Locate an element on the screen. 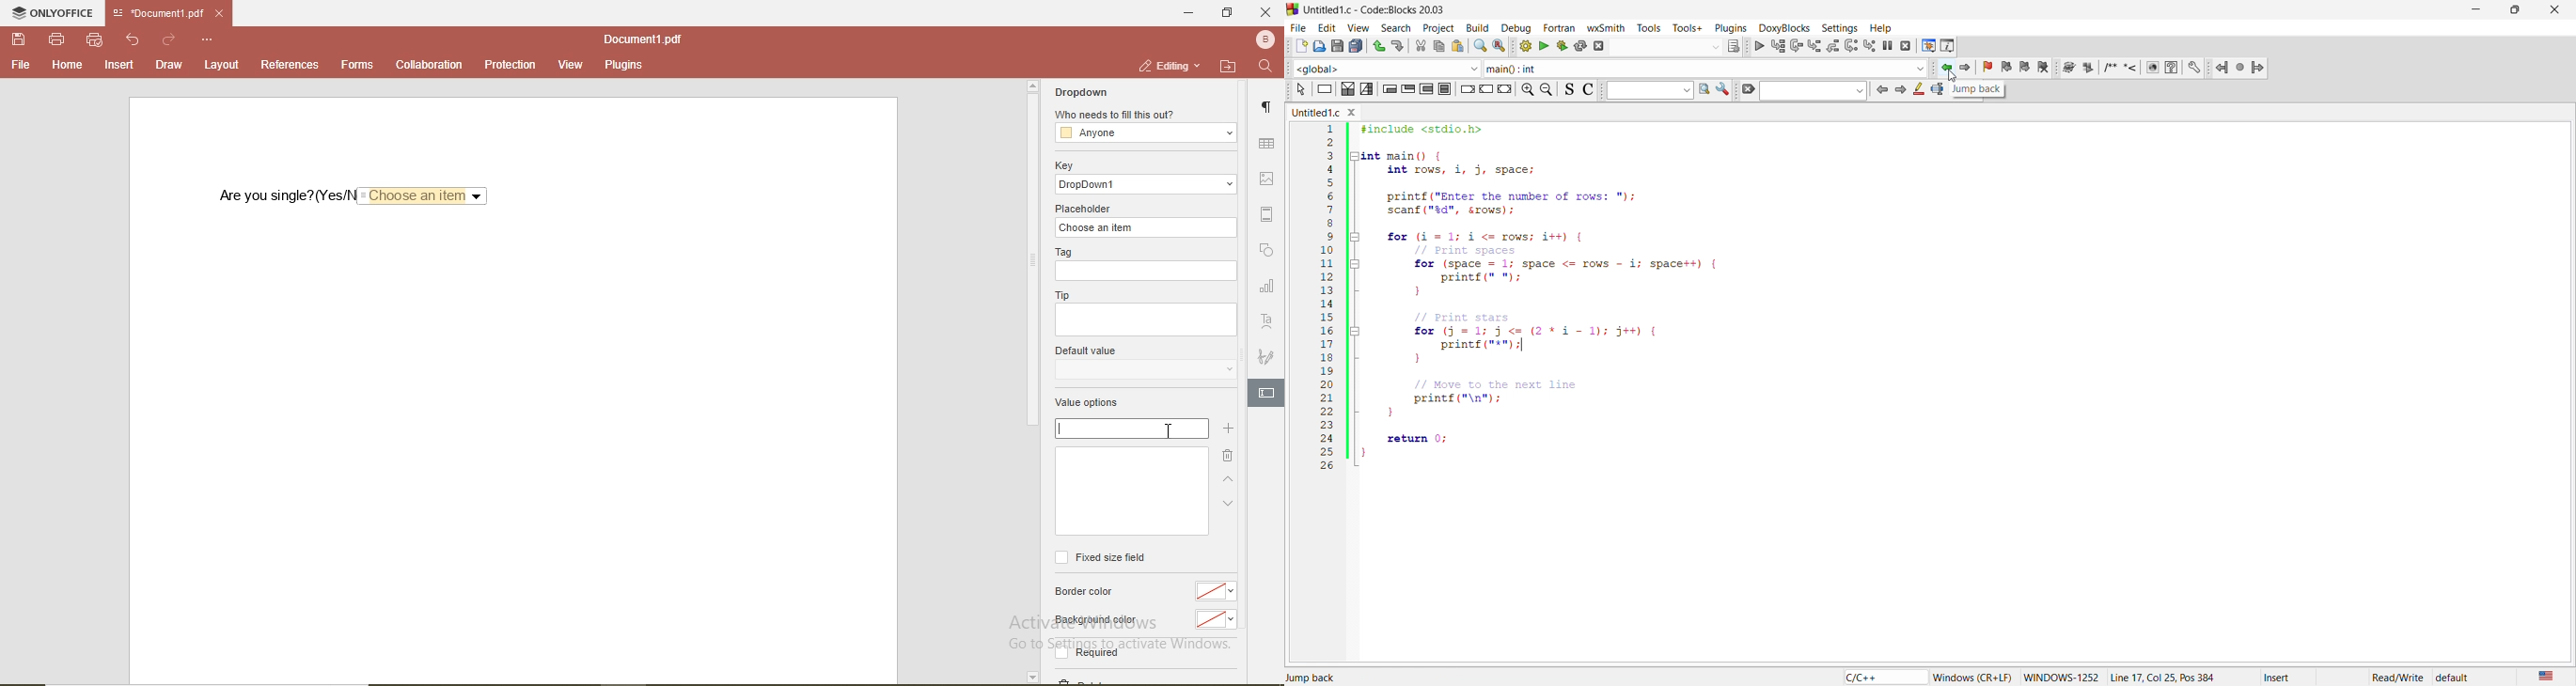 The width and height of the screenshot is (2576, 700). close is located at coordinates (2553, 8).